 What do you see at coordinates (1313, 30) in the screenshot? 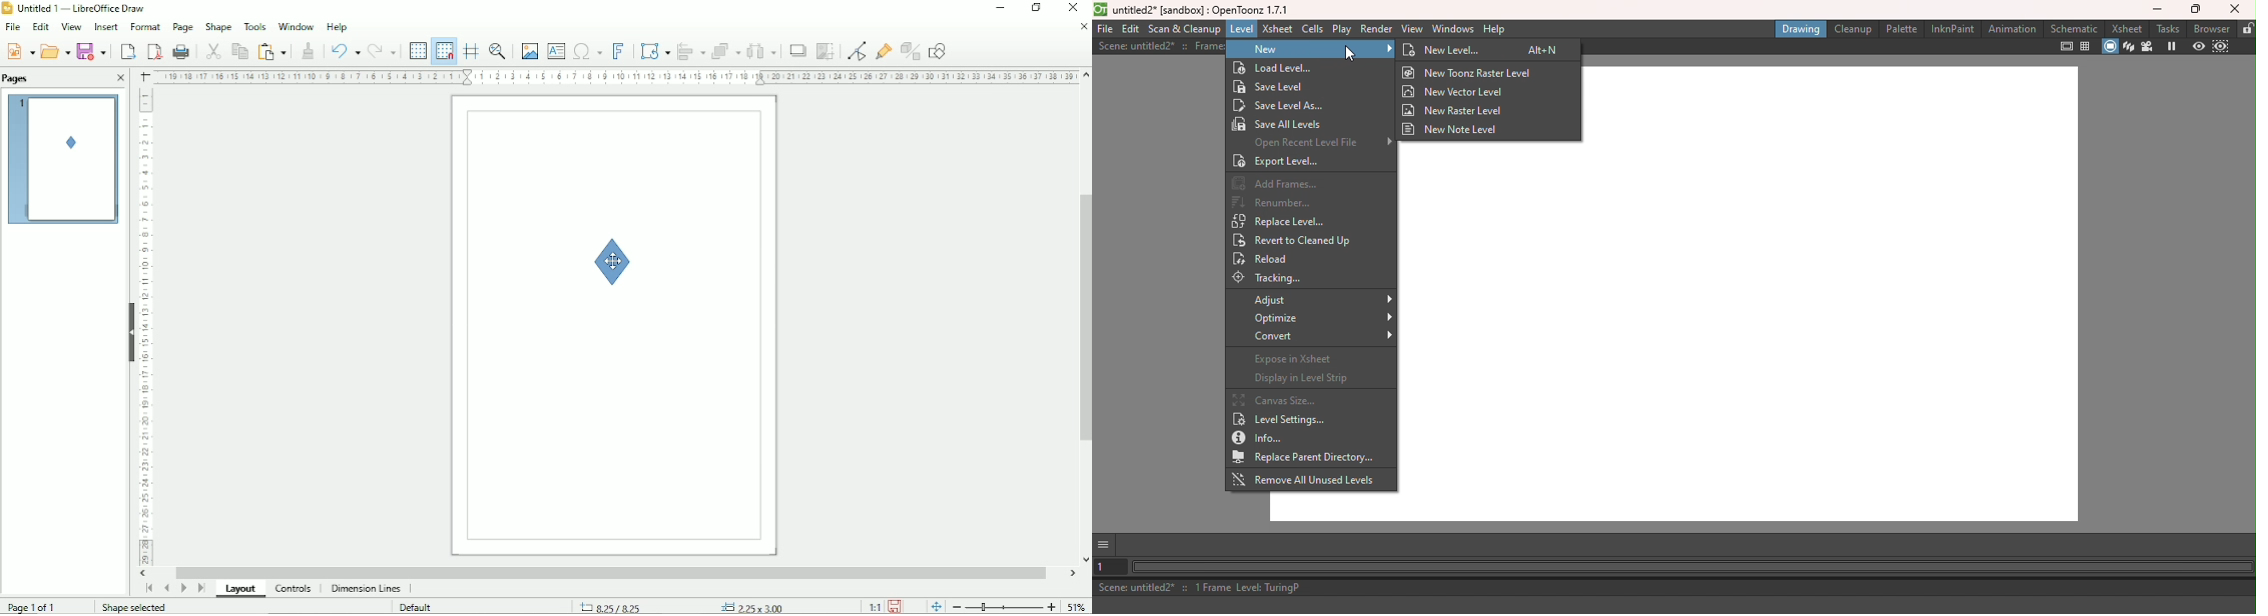
I see `Cells` at bounding box center [1313, 30].